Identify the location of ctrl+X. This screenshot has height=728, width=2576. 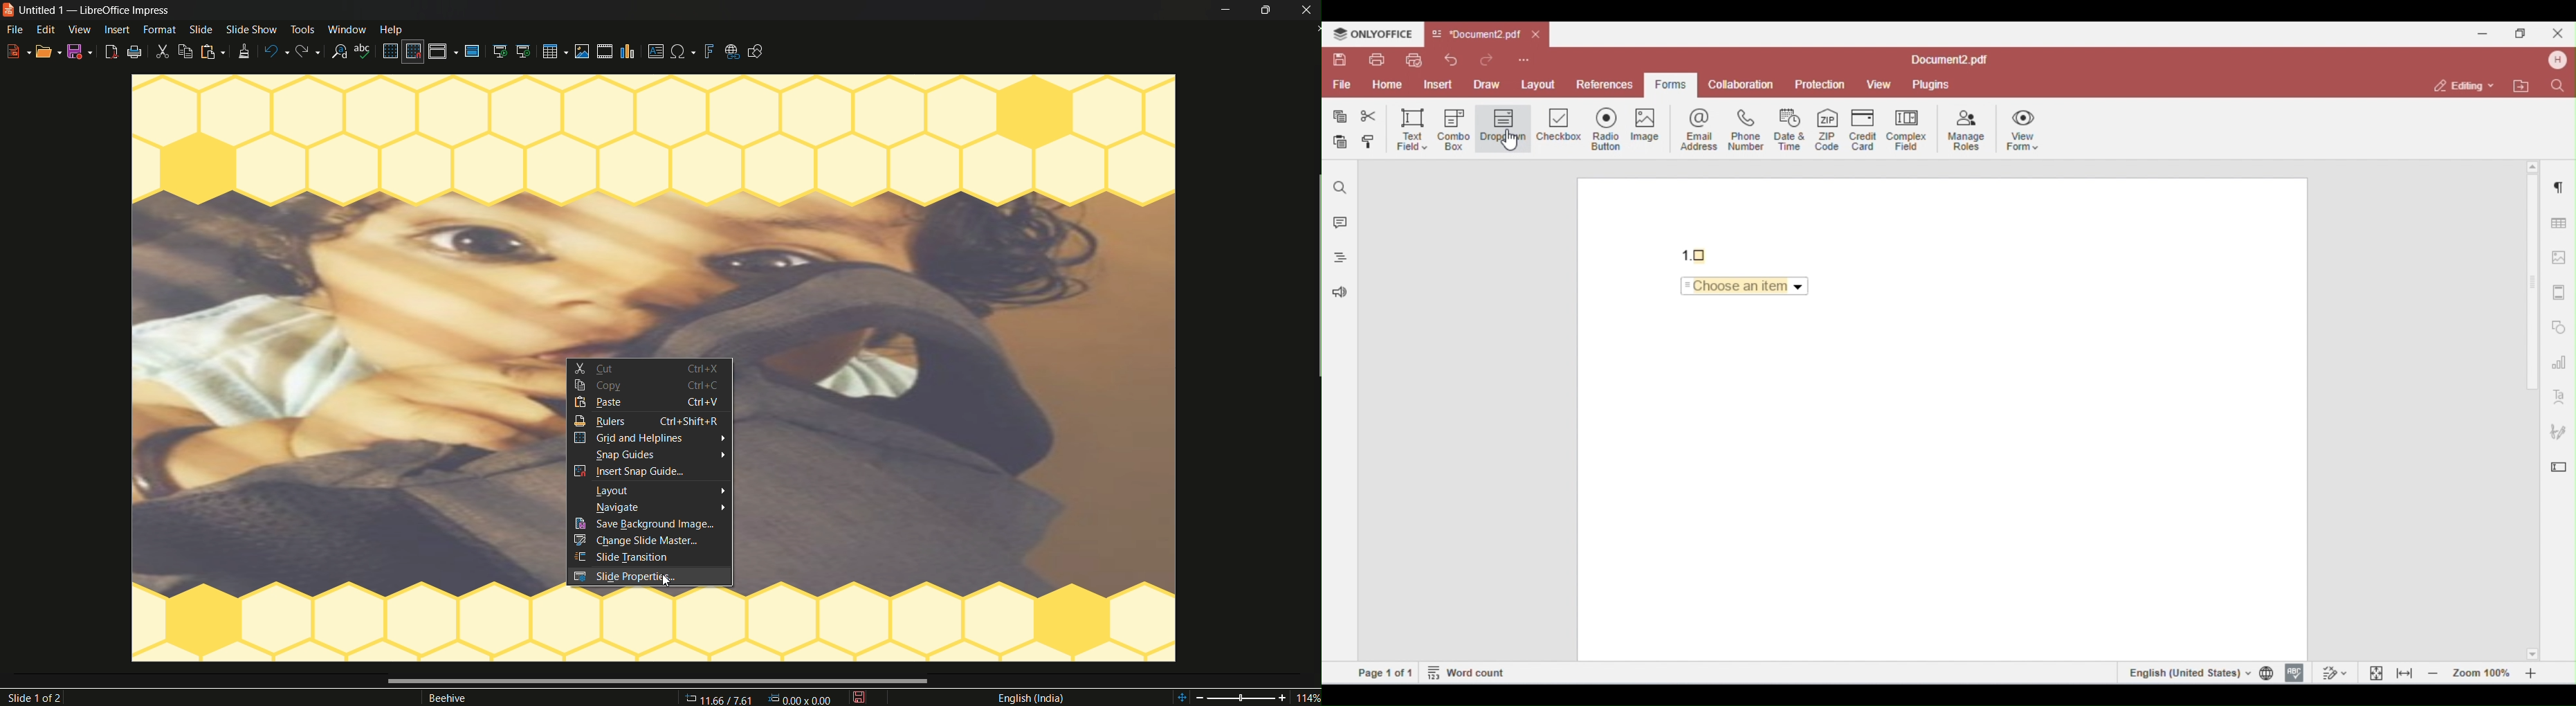
(702, 367).